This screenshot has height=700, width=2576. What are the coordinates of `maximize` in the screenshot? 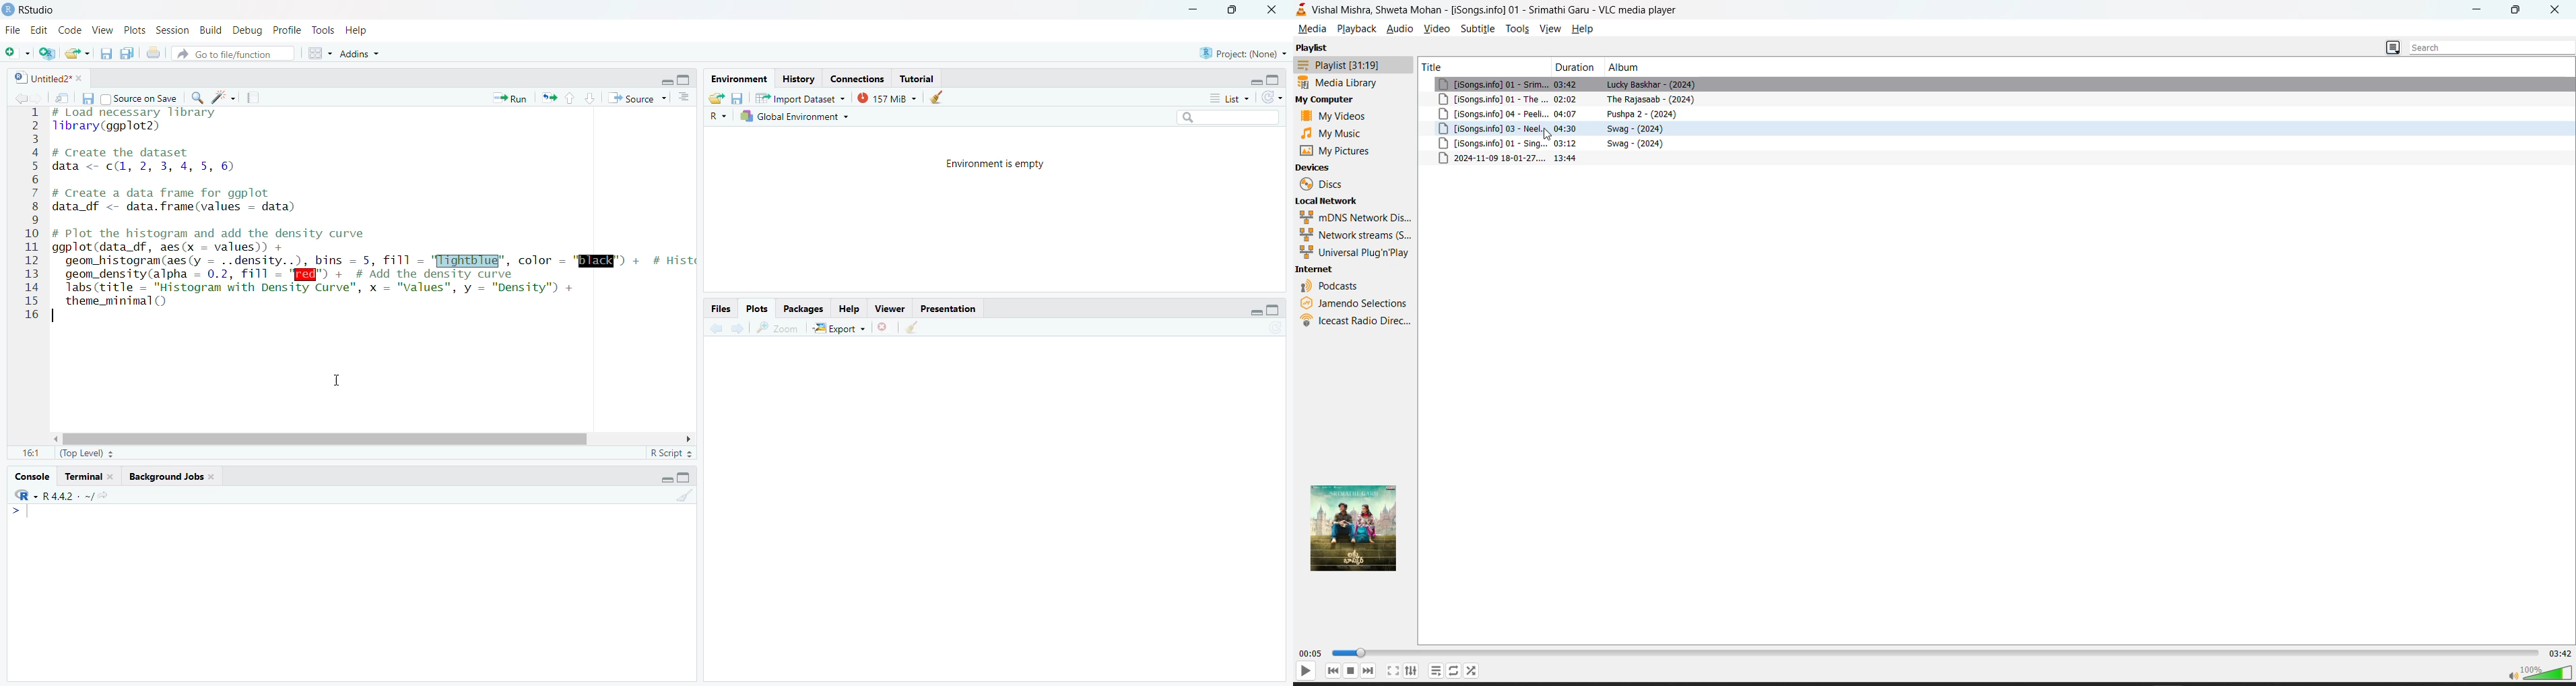 It's located at (2518, 10).